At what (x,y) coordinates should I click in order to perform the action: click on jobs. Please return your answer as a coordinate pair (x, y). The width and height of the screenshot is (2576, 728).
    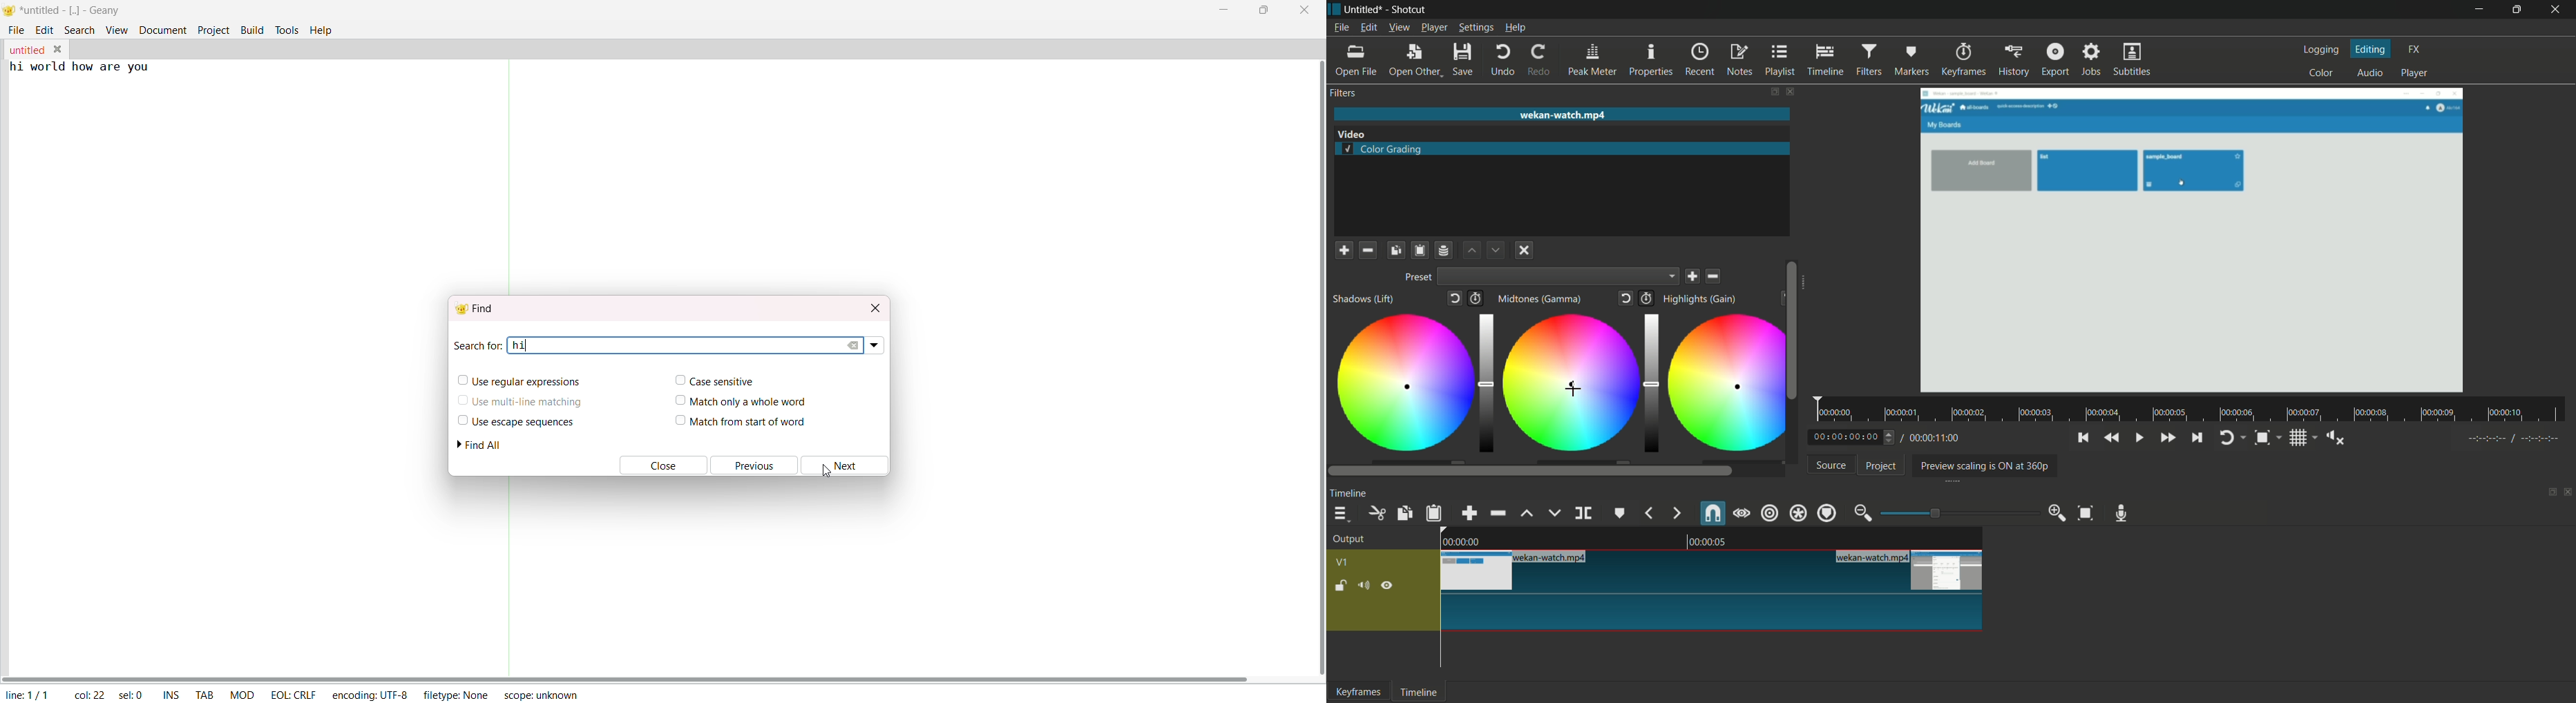
    Looking at the image, I should click on (2093, 60).